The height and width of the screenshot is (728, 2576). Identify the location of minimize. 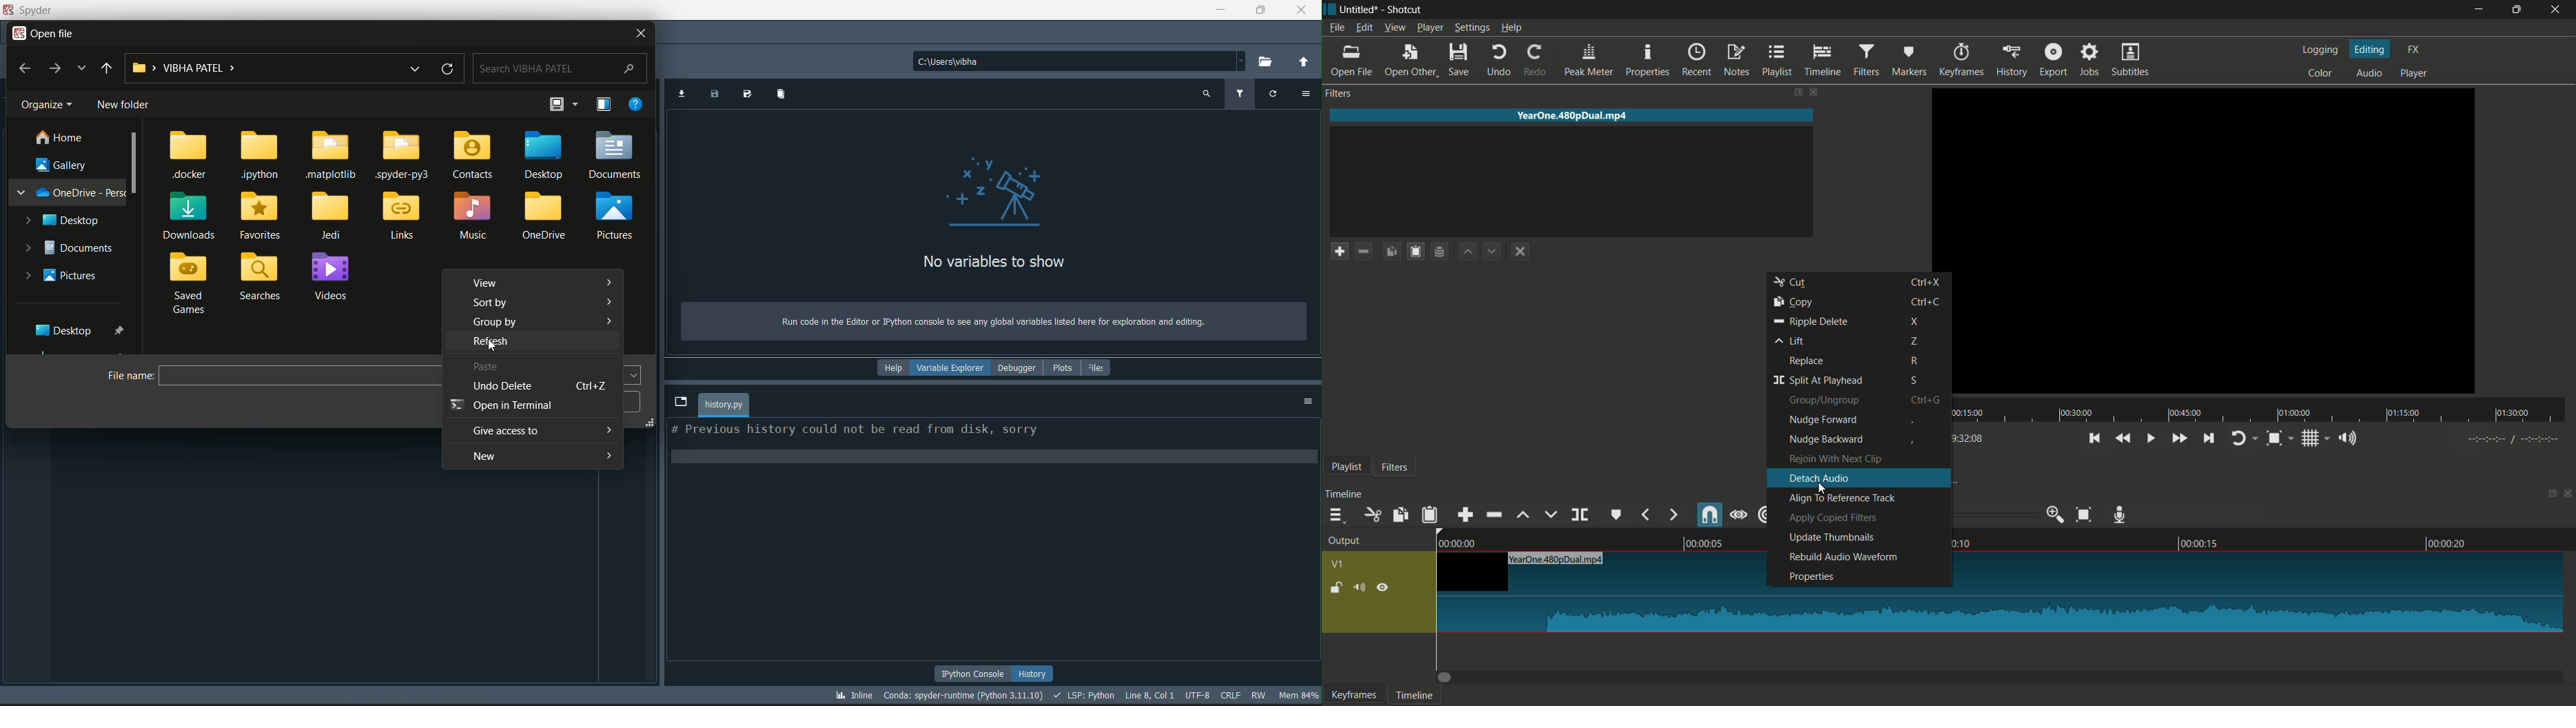
(1218, 8).